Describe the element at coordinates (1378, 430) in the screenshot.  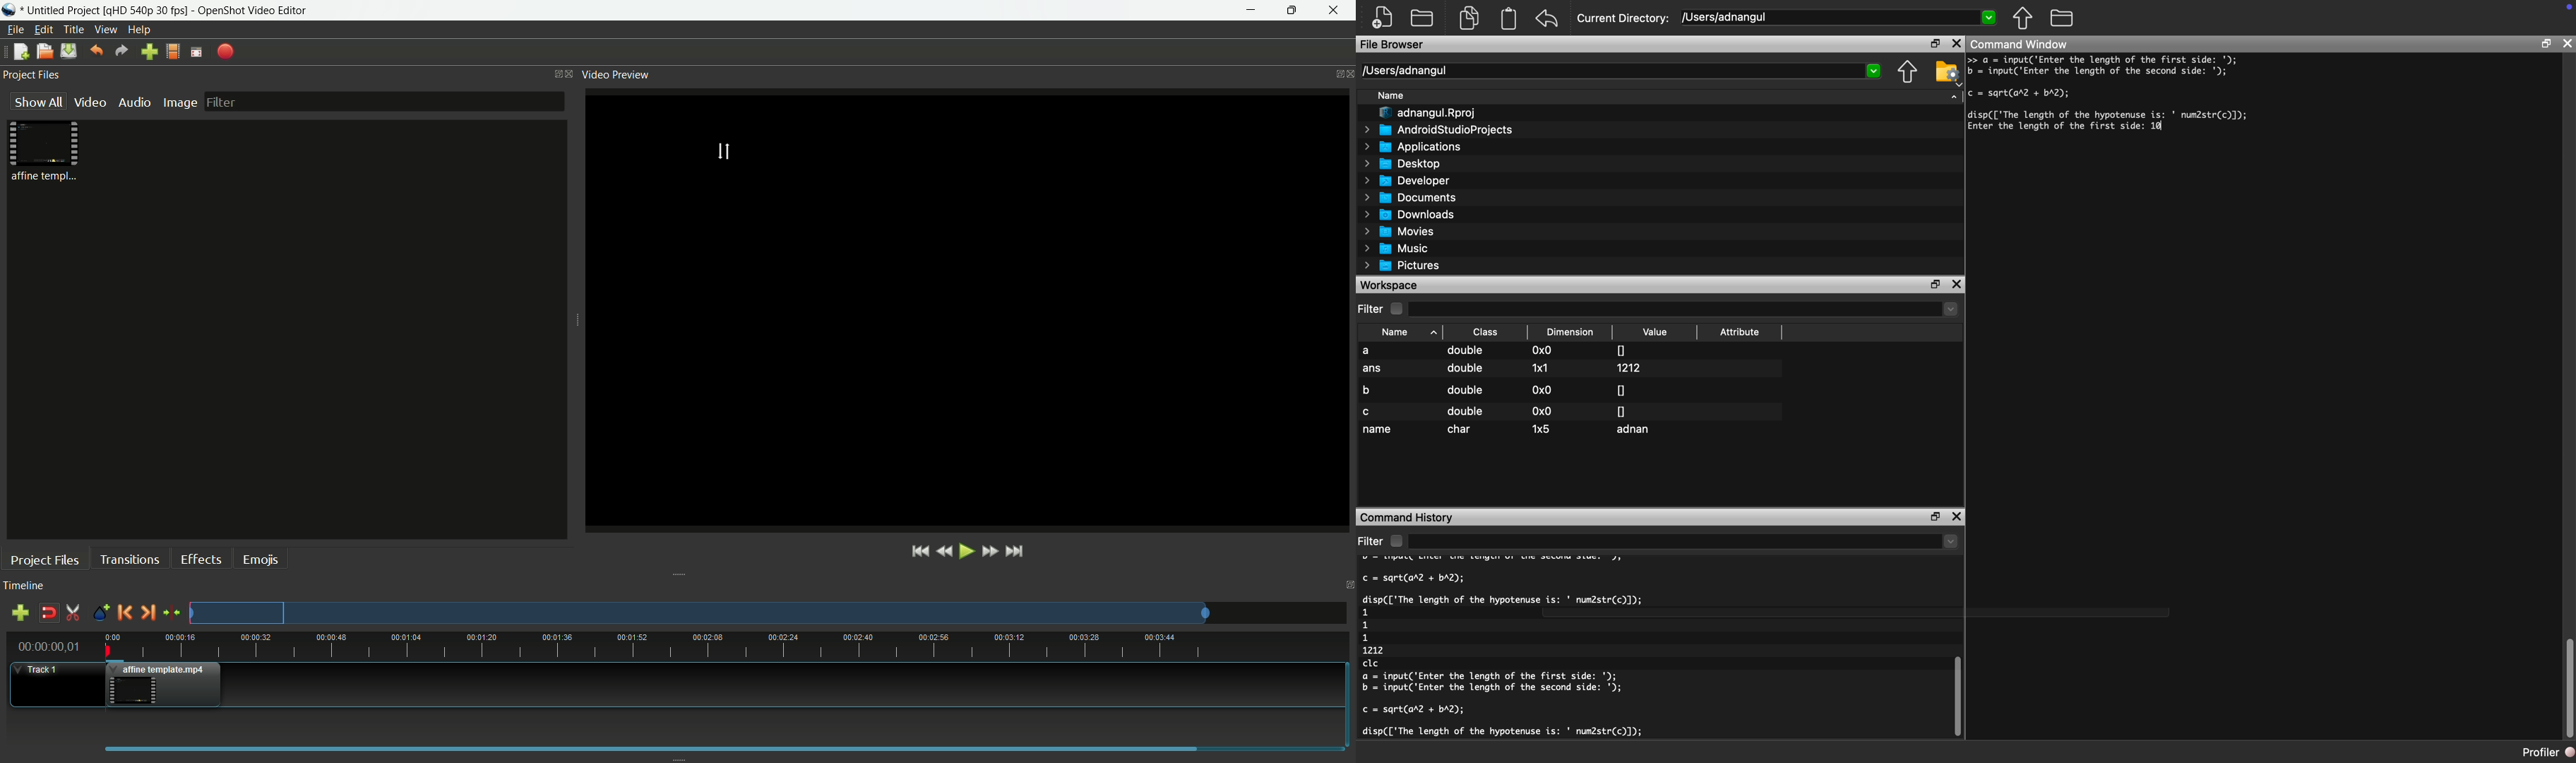
I see `name` at that location.